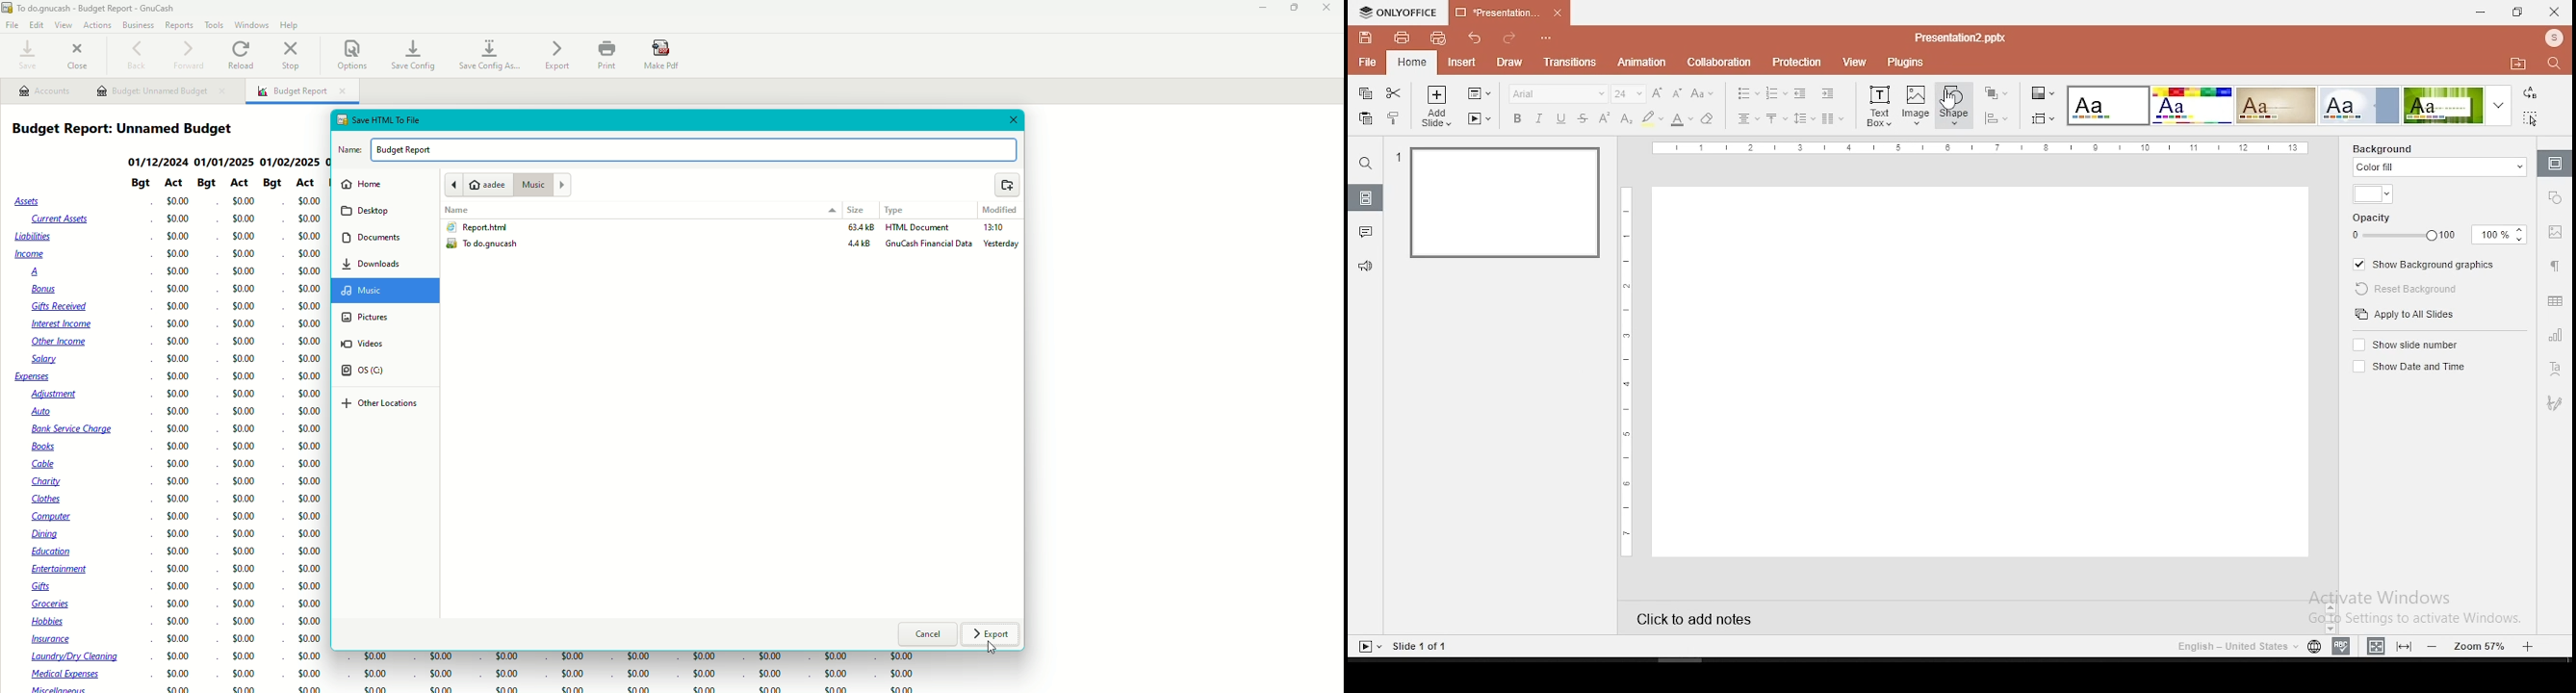  I want to click on customize quick access toolbar, so click(1547, 35).